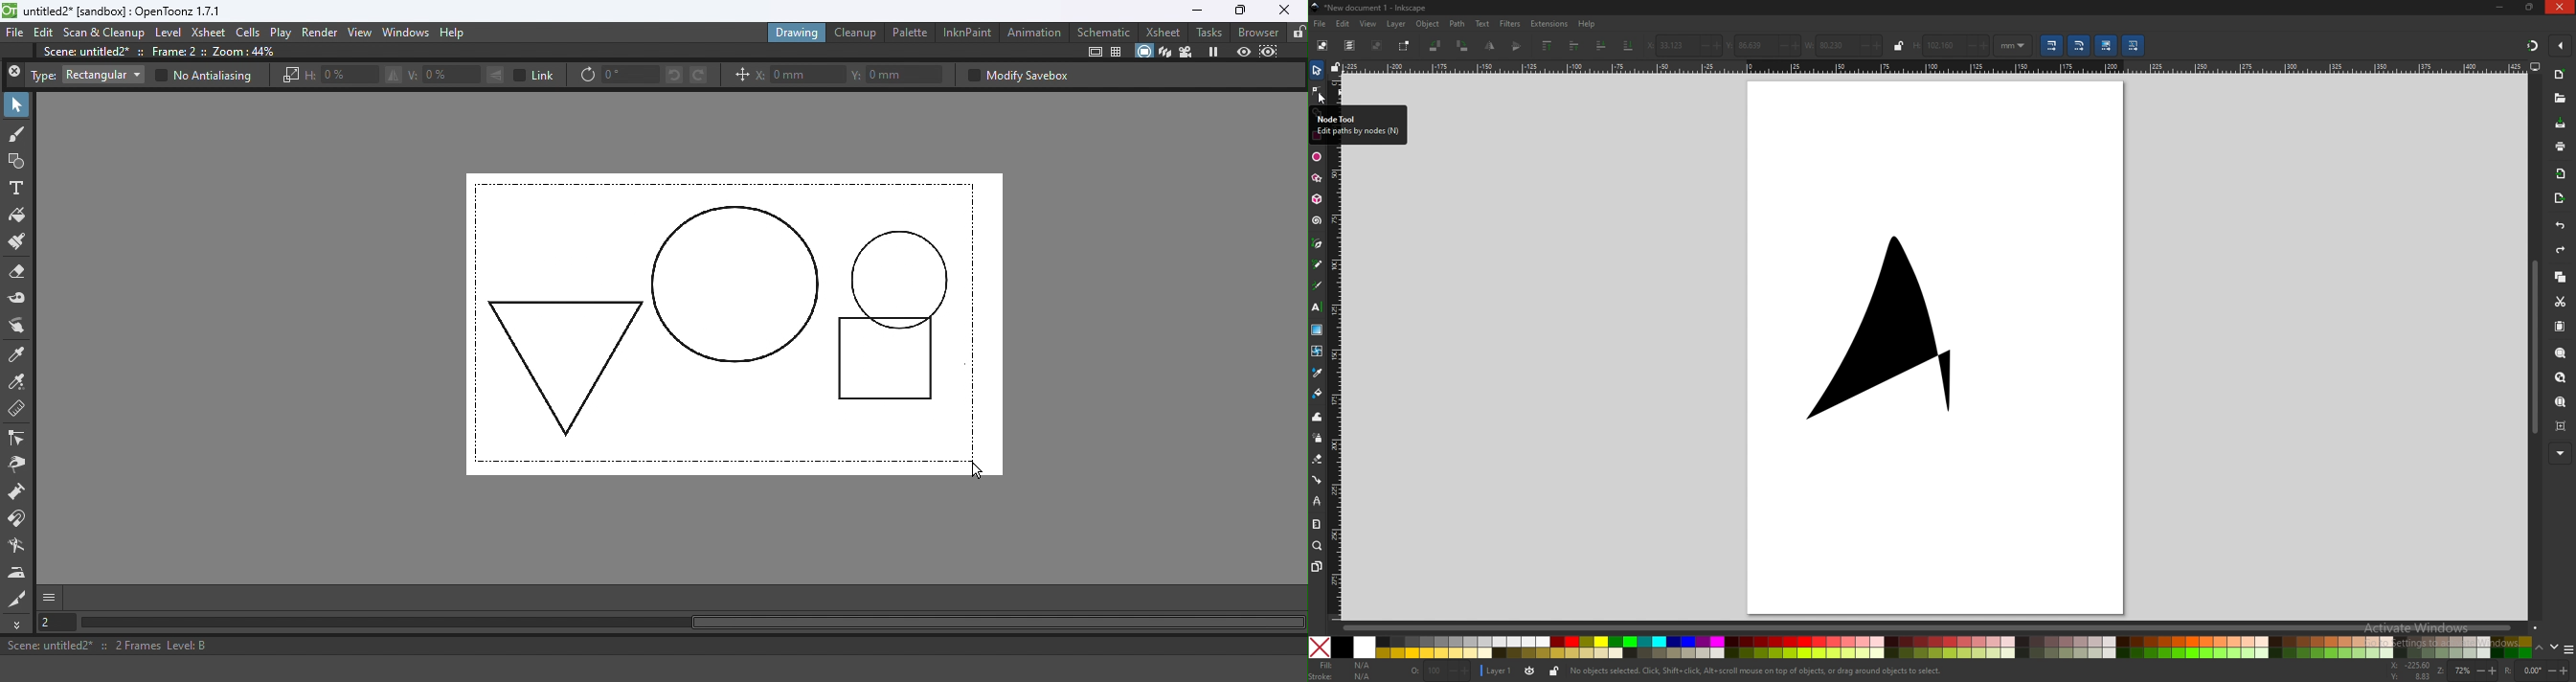 The width and height of the screenshot is (2576, 700). What do you see at coordinates (1317, 69) in the screenshot?
I see `selector` at bounding box center [1317, 69].